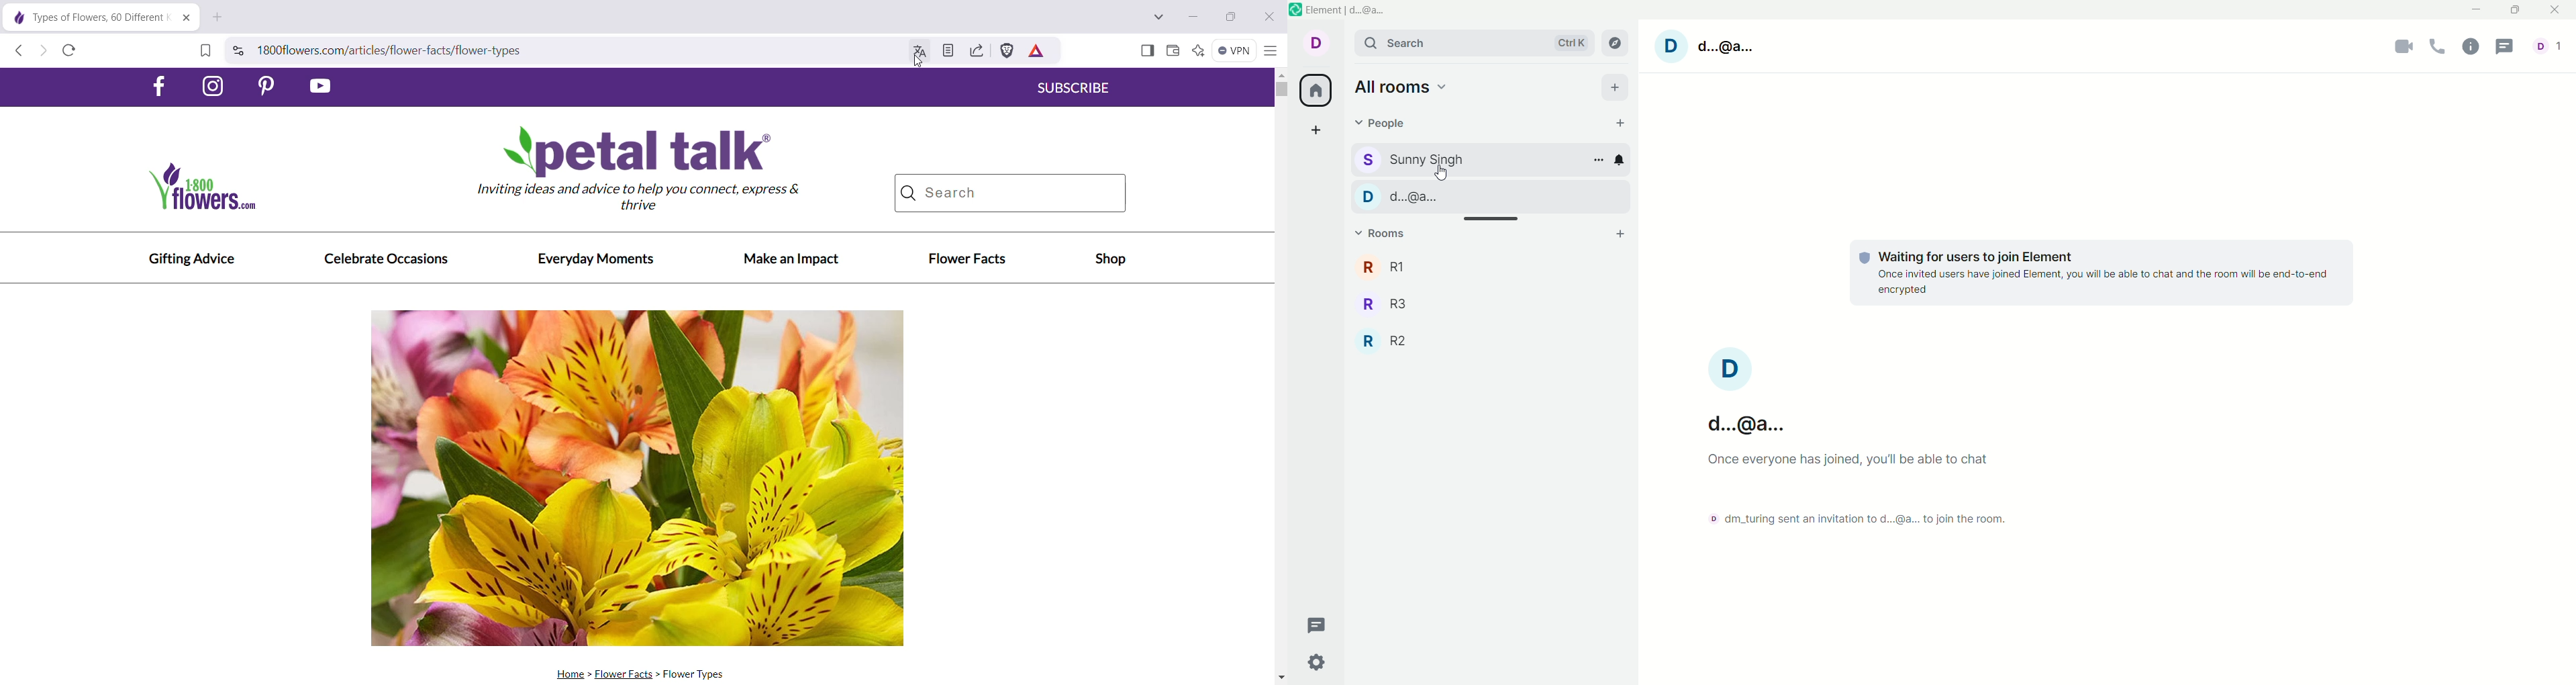 This screenshot has width=2576, height=700. What do you see at coordinates (1444, 173) in the screenshot?
I see `cursor` at bounding box center [1444, 173].